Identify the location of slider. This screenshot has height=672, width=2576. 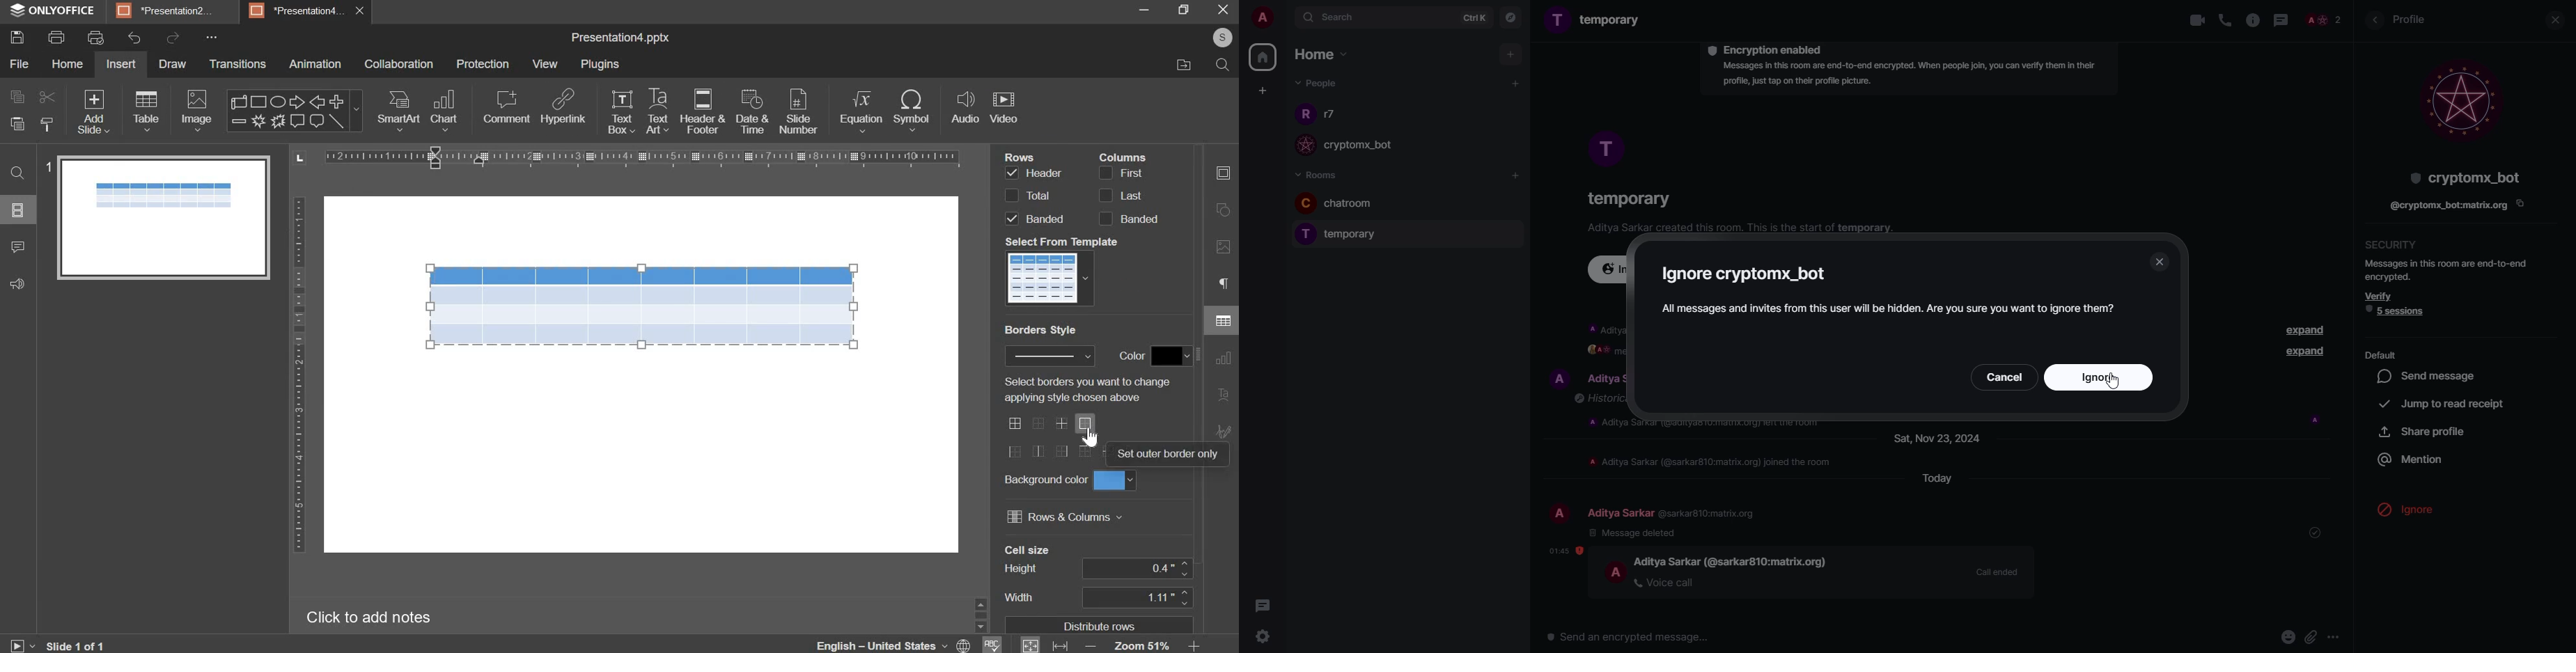
(982, 613).